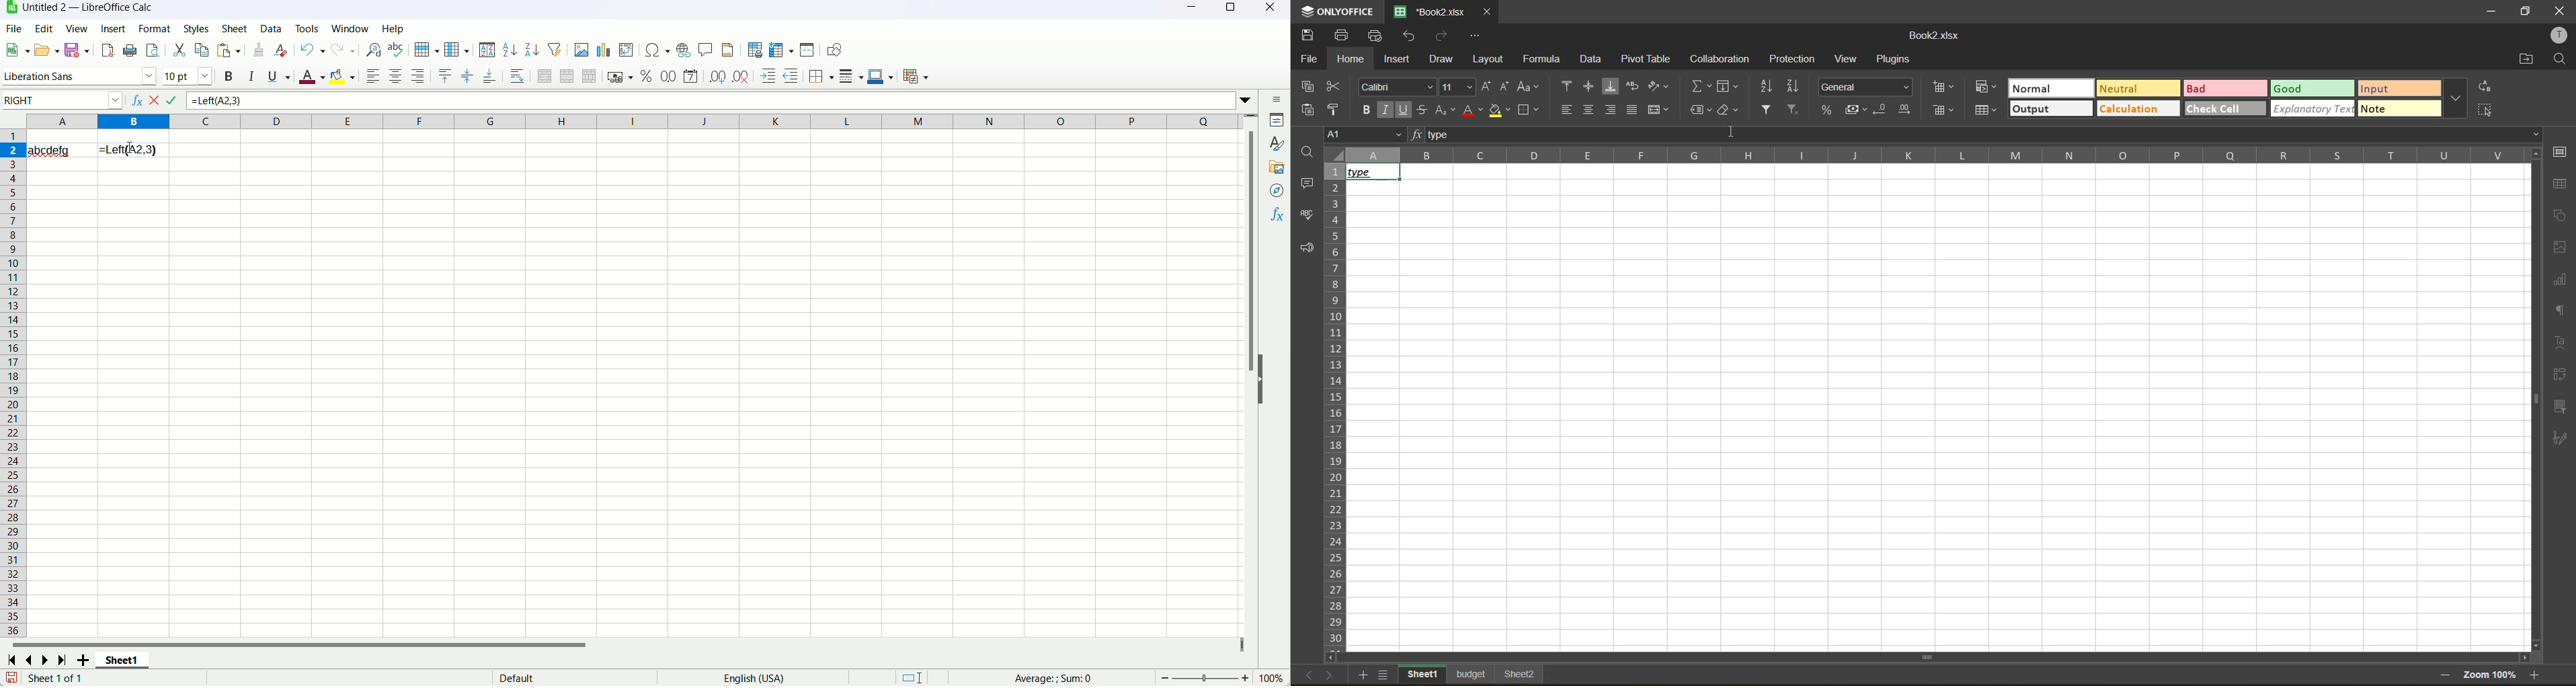  Describe the element at coordinates (375, 76) in the screenshot. I see `align left` at that location.